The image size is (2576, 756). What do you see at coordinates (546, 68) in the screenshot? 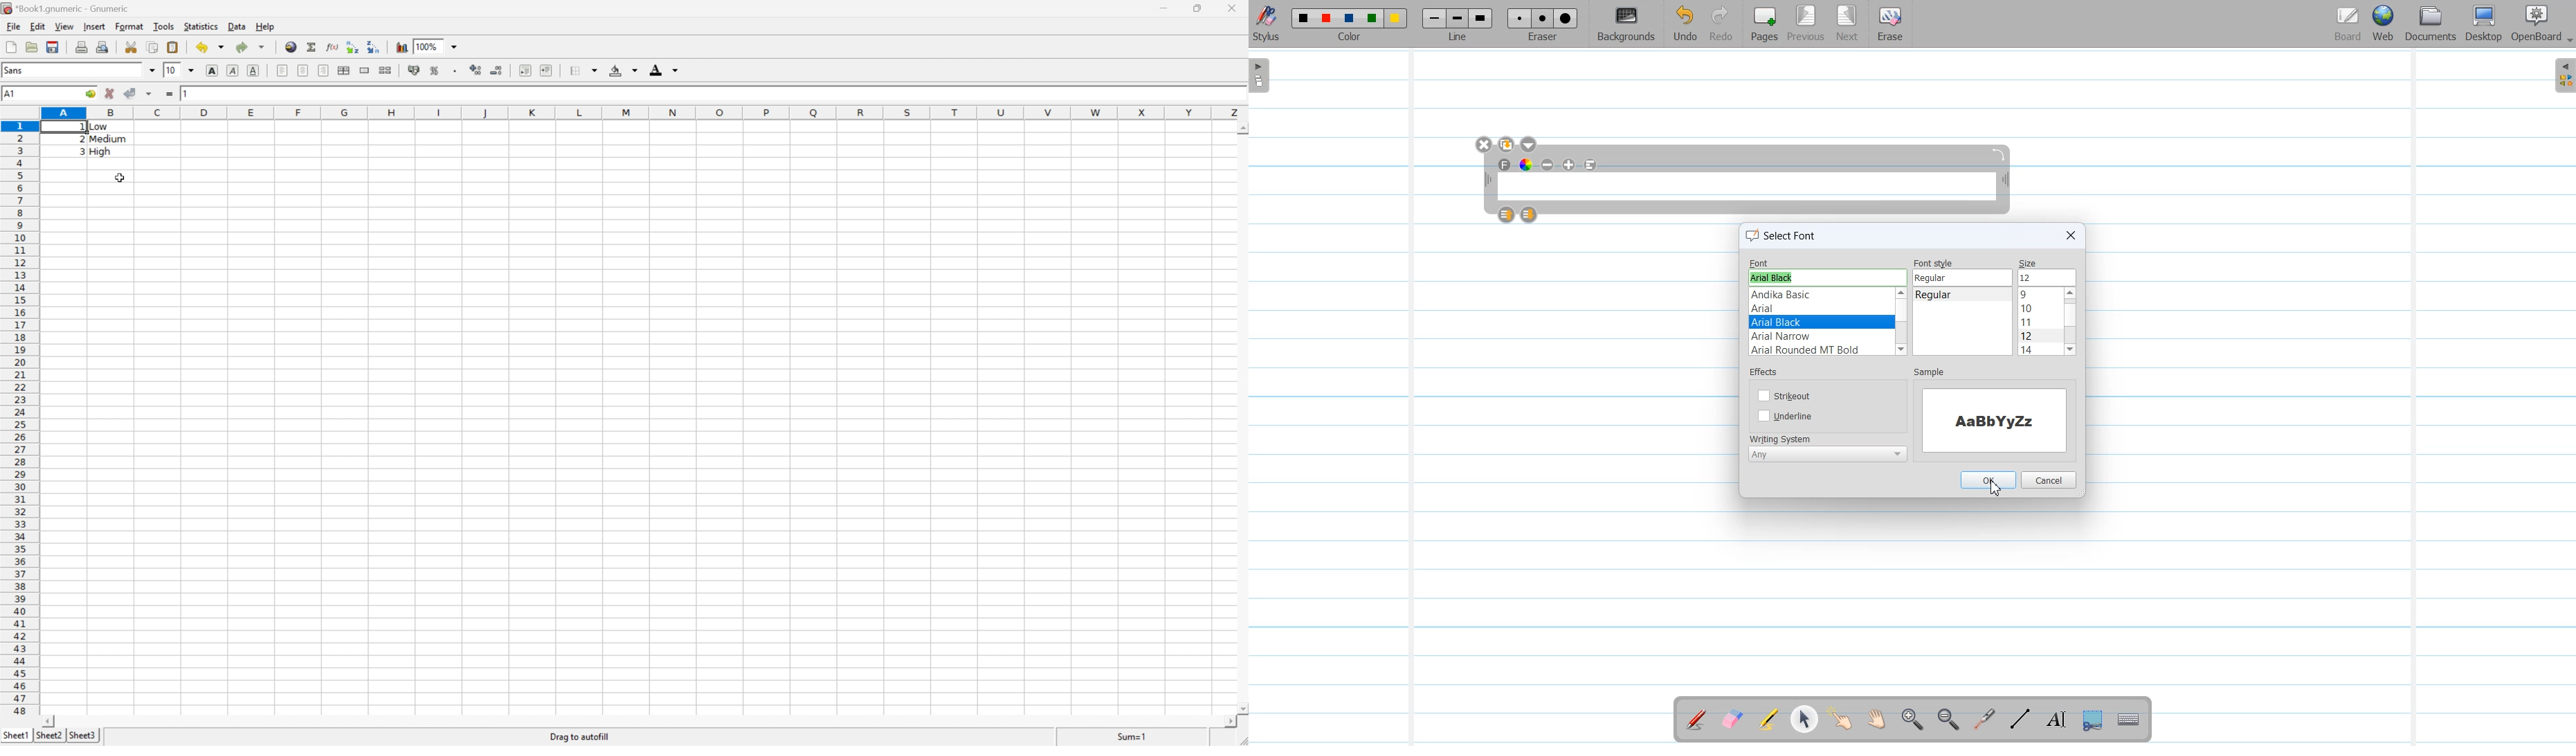
I see `Increase indent, and align the contents to the left` at bounding box center [546, 68].